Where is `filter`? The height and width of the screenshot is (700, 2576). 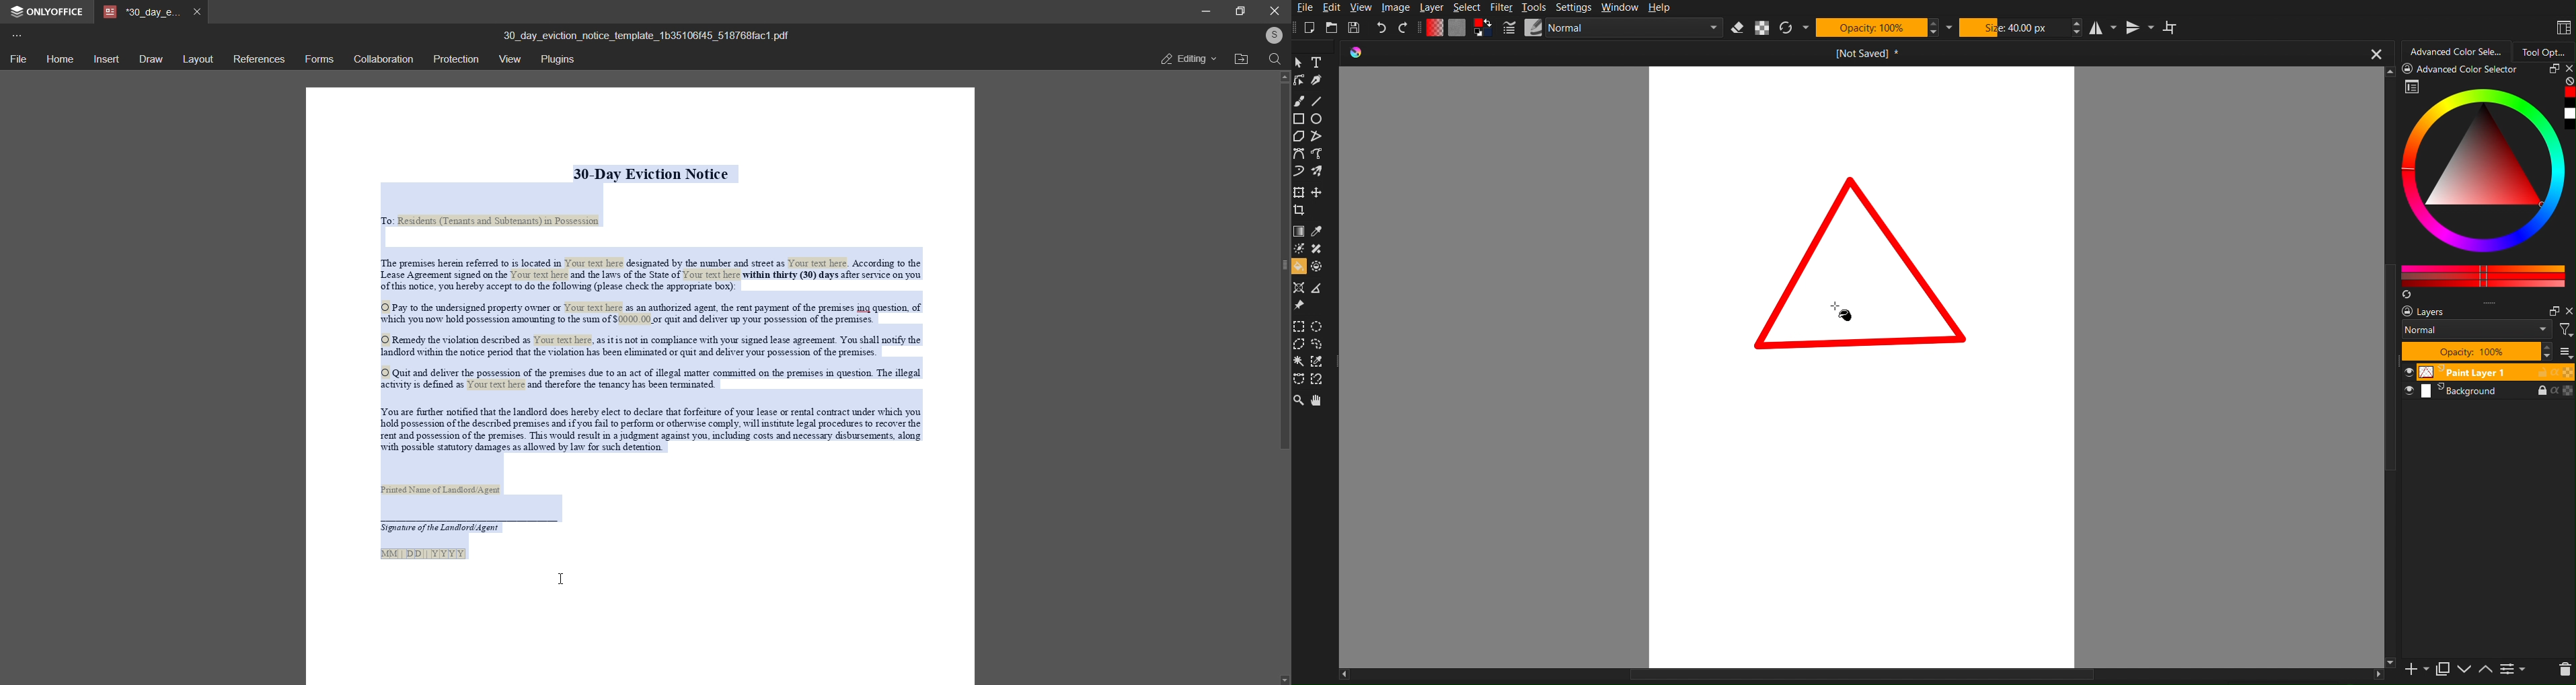
filter is located at coordinates (2566, 330).